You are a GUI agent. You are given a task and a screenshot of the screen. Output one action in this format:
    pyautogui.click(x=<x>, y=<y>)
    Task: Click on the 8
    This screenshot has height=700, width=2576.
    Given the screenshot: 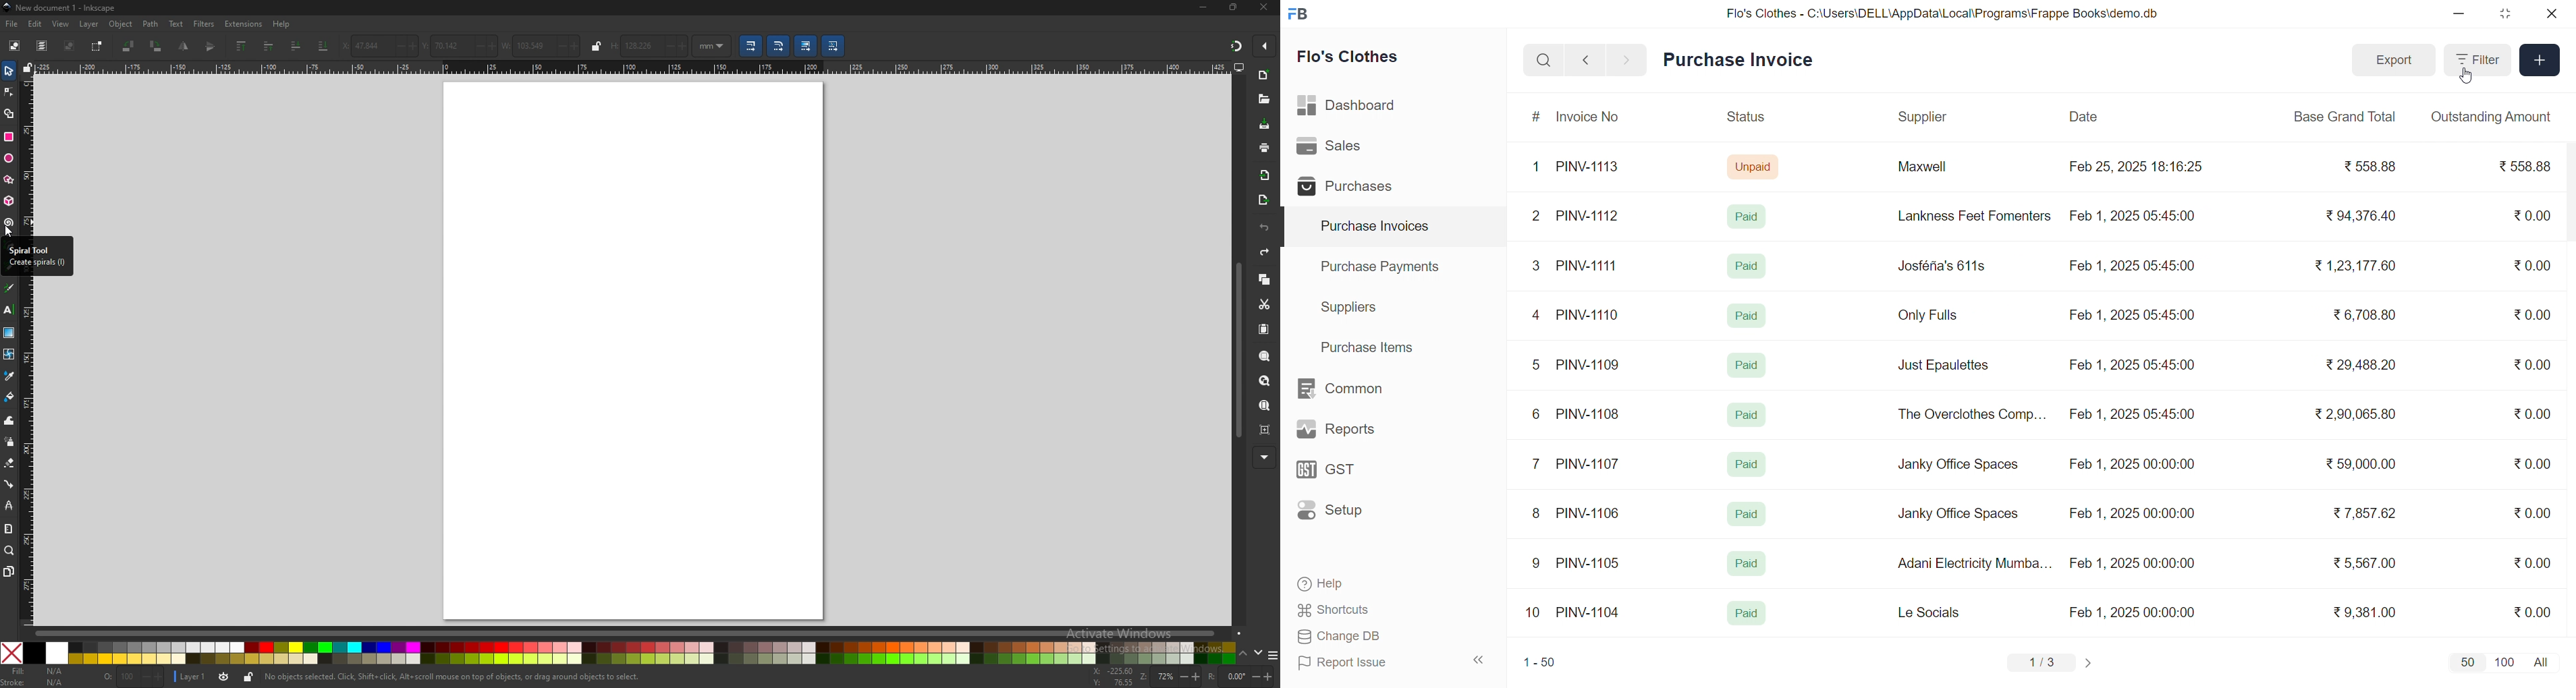 What is the action you would take?
    pyautogui.click(x=1537, y=515)
    